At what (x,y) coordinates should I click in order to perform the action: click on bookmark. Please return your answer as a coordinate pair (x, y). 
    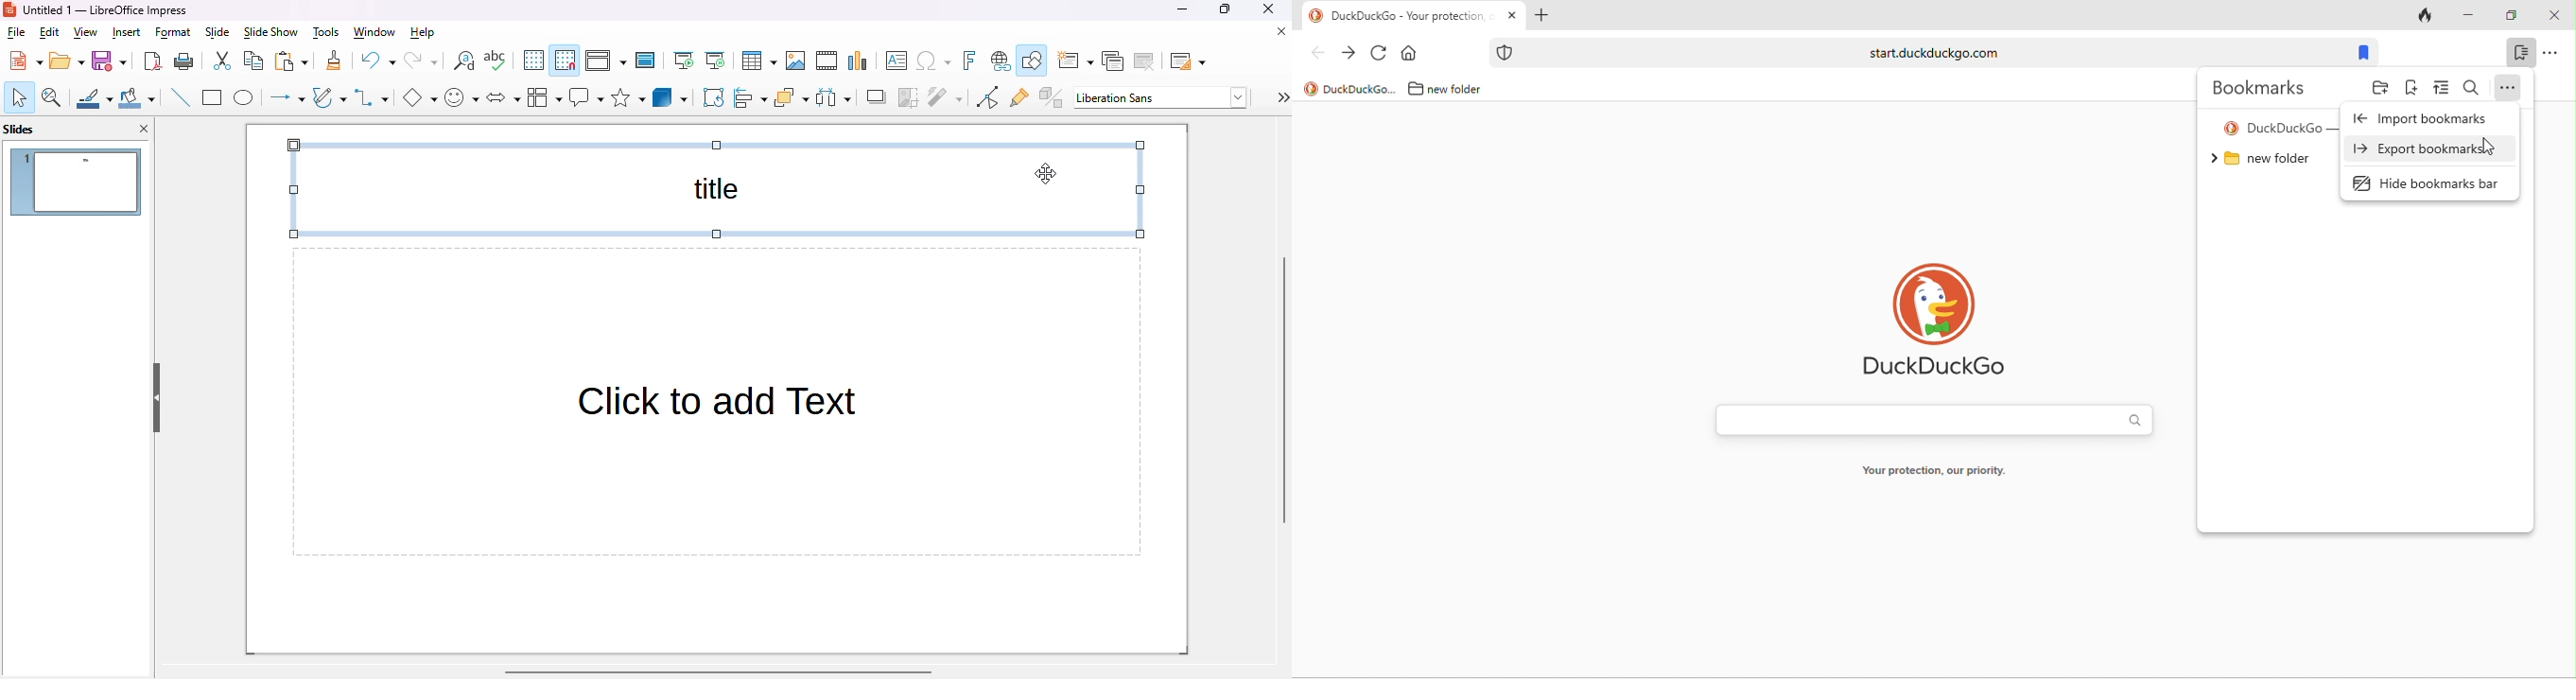
    Looking at the image, I should click on (2364, 53).